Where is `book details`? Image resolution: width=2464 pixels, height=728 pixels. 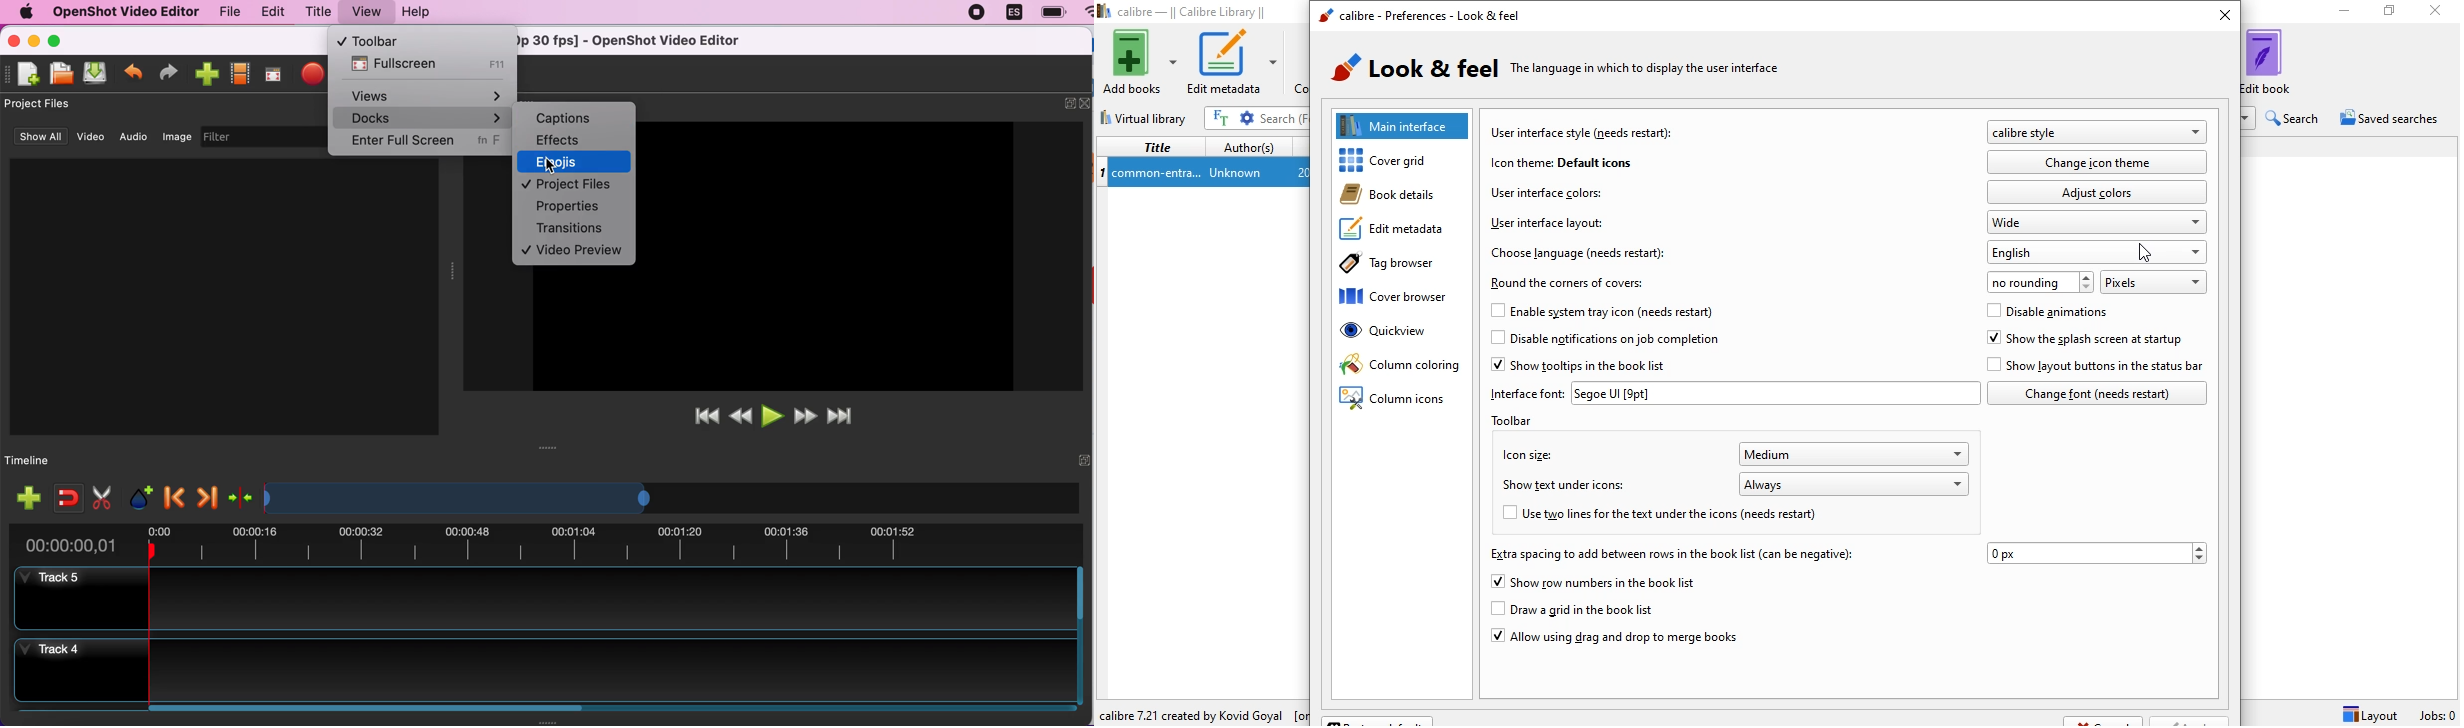
book details is located at coordinates (1397, 195).